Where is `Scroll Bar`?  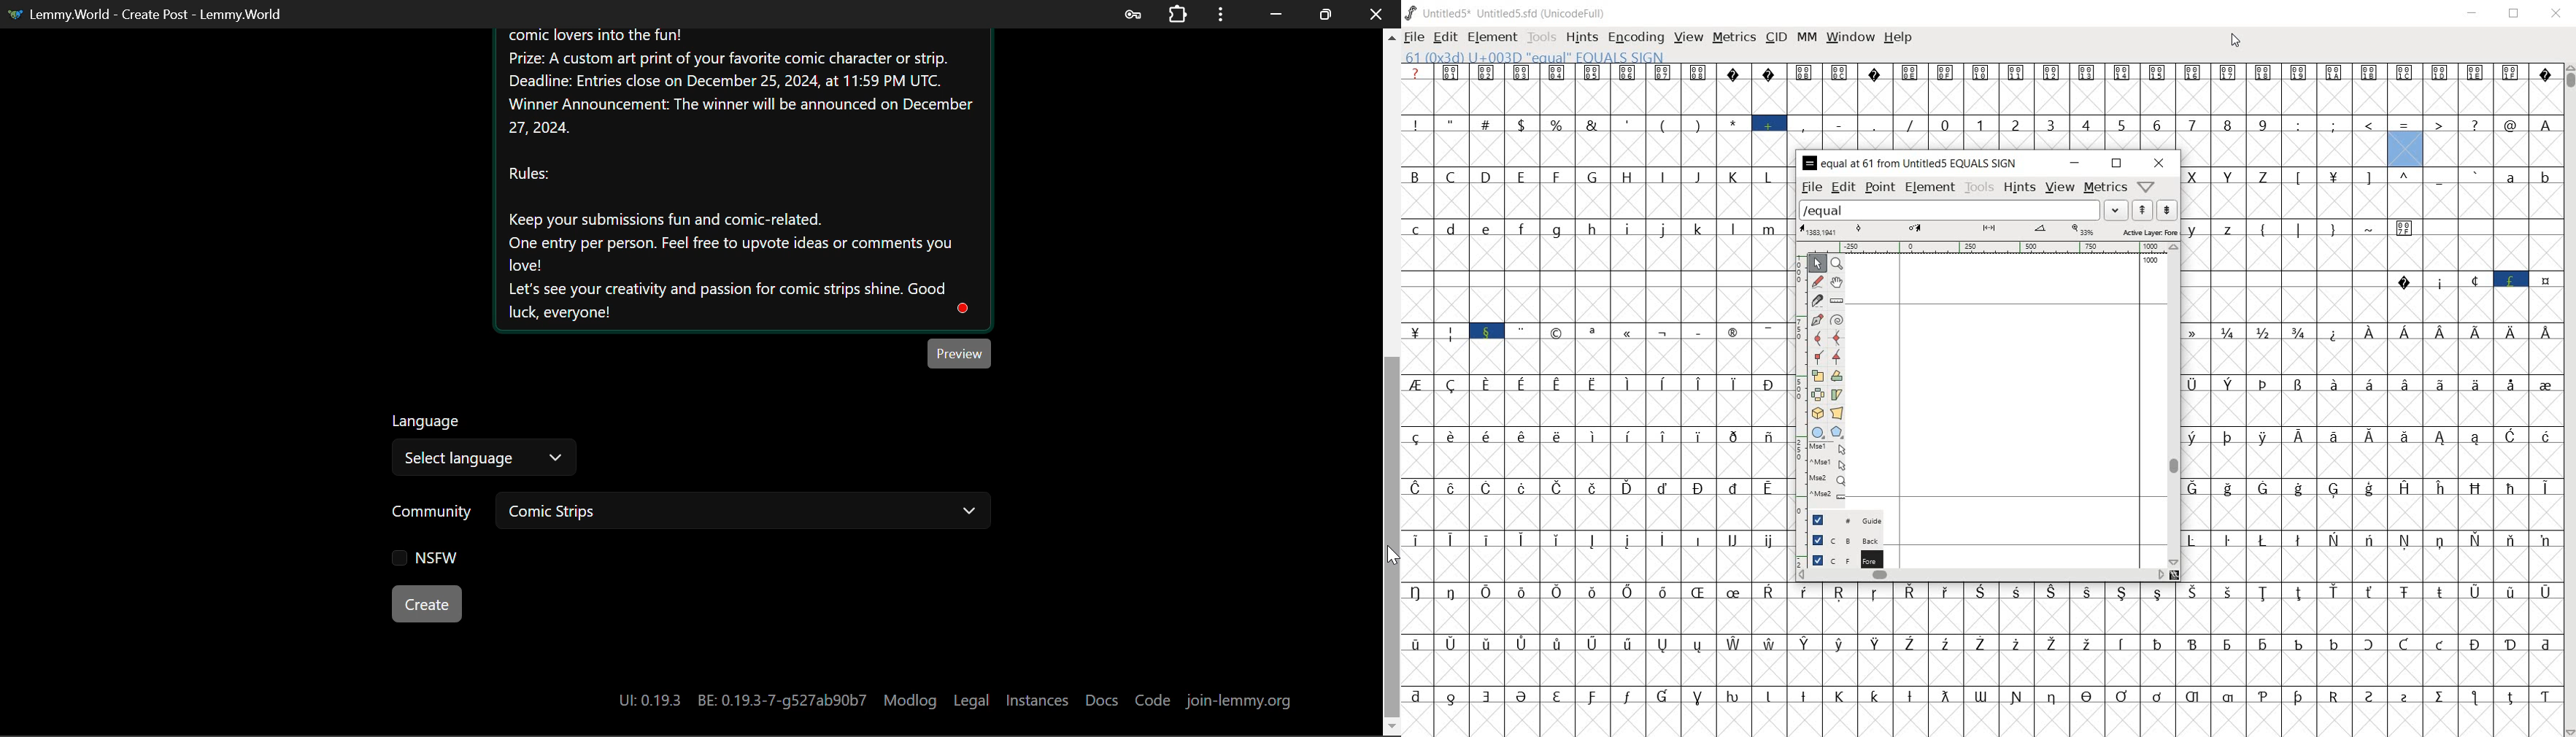
Scroll Bar is located at coordinates (1392, 381).